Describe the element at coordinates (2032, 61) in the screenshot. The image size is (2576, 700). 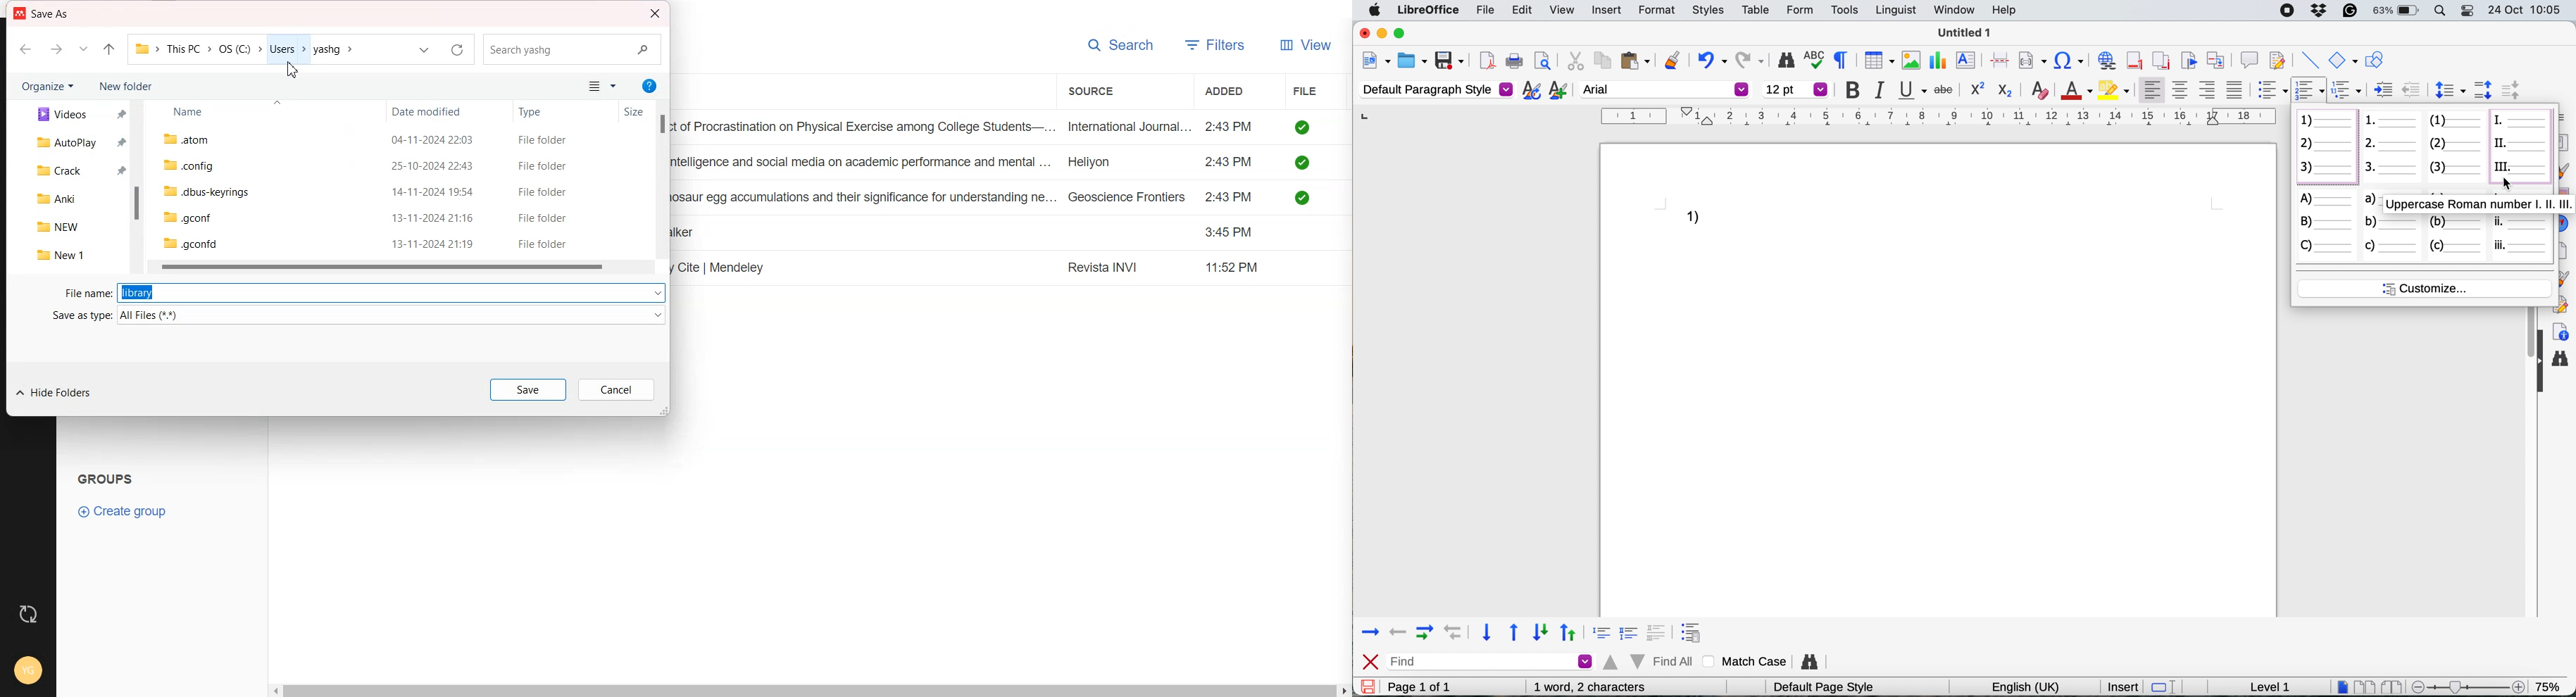
I see `insert field` at that location.